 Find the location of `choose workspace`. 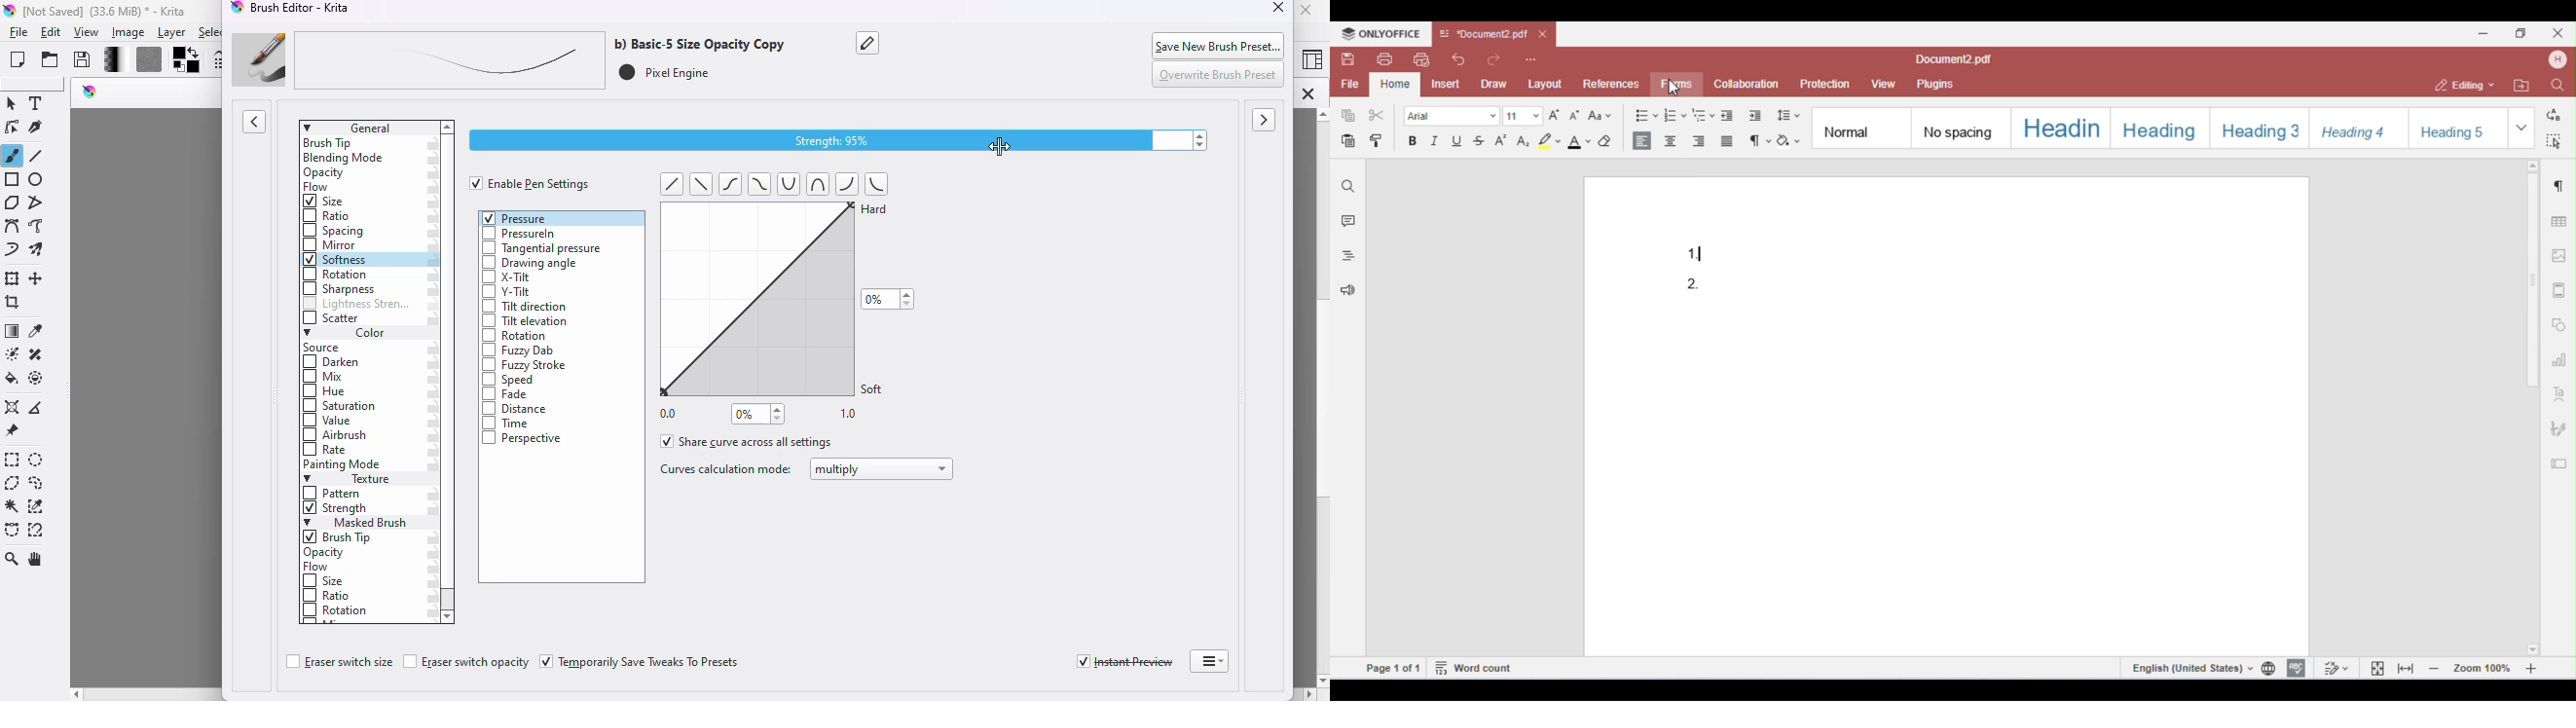

choose workspace is located at coordinates (1311, 61).